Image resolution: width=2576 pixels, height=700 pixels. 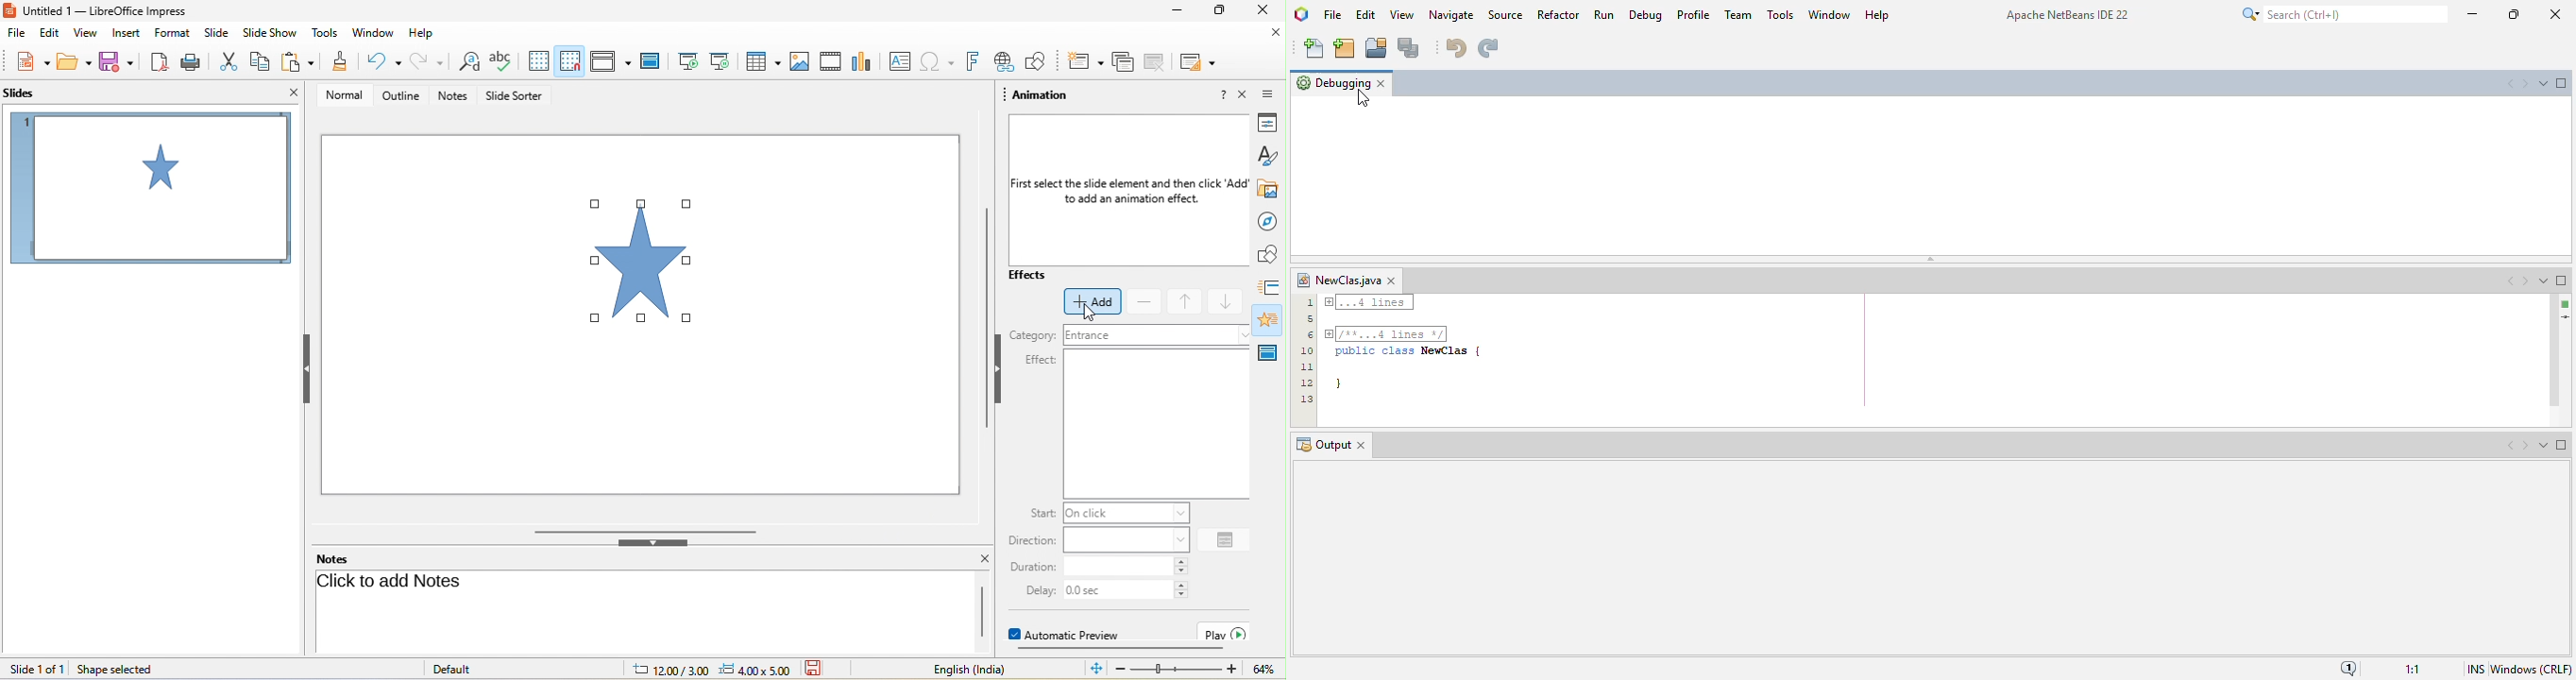 I want to click on delay, so click(x=1034, y=590).